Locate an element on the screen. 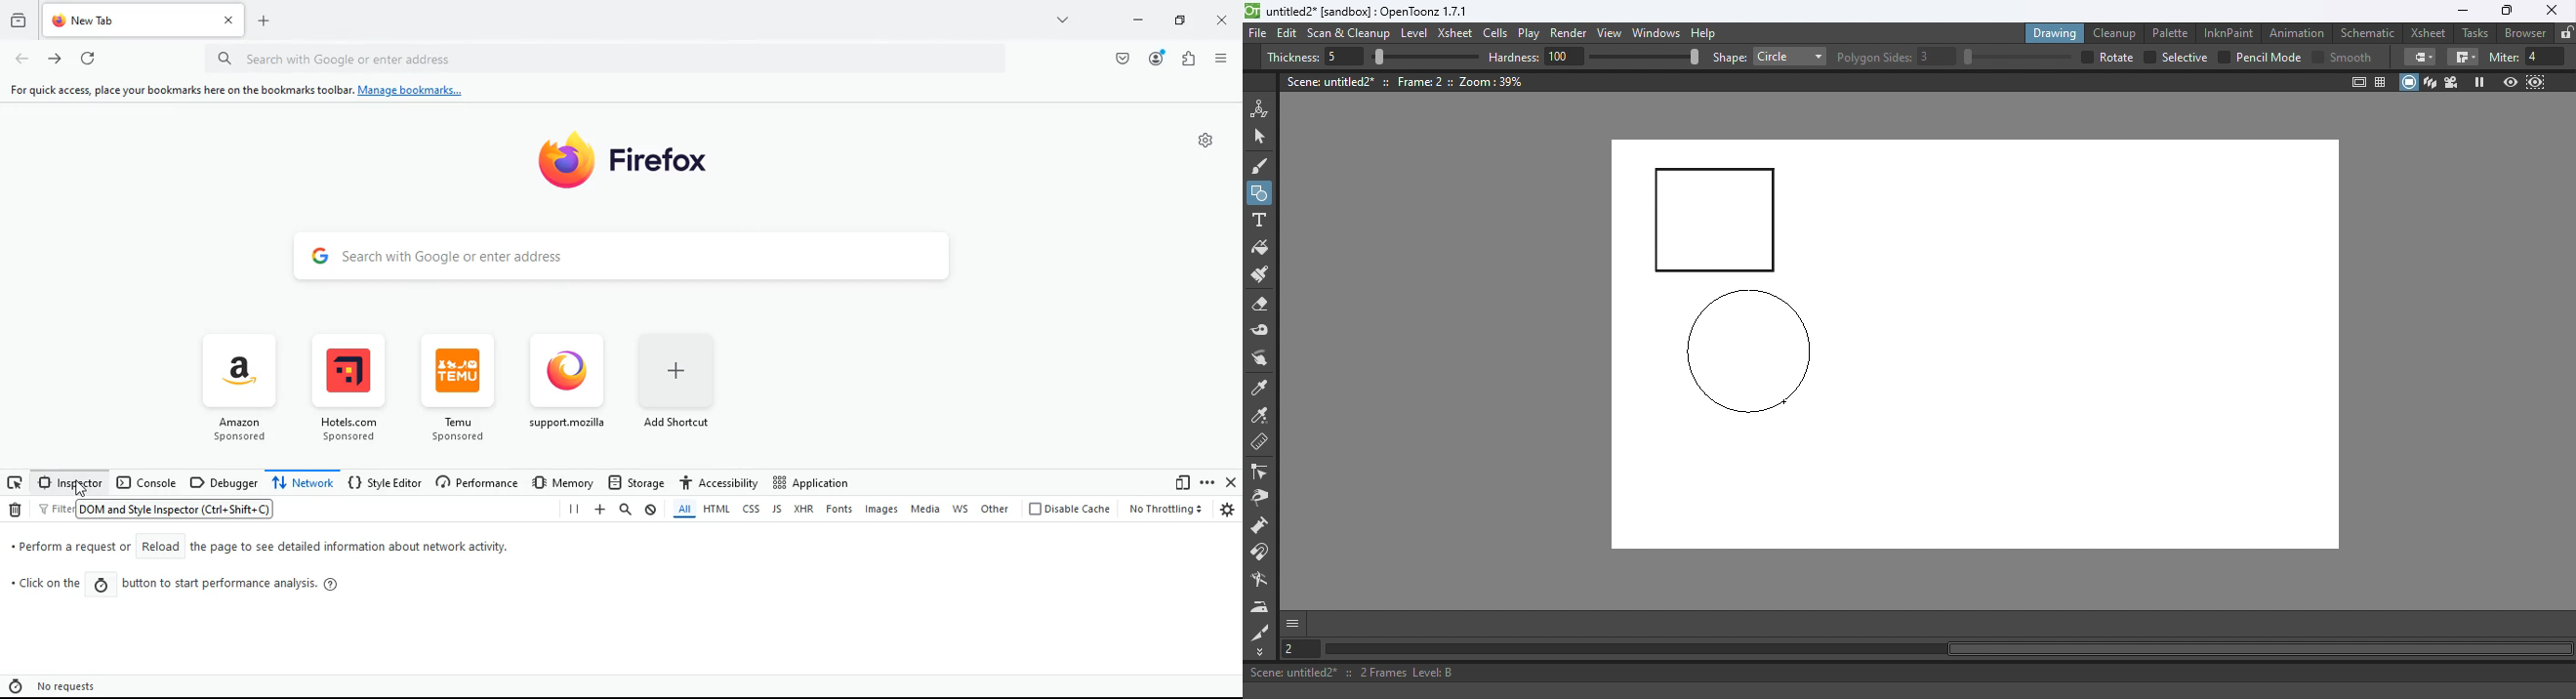 Image resolution: width=2576 pixels, height=700 pixels. screen is located at coordinates (15, 482).